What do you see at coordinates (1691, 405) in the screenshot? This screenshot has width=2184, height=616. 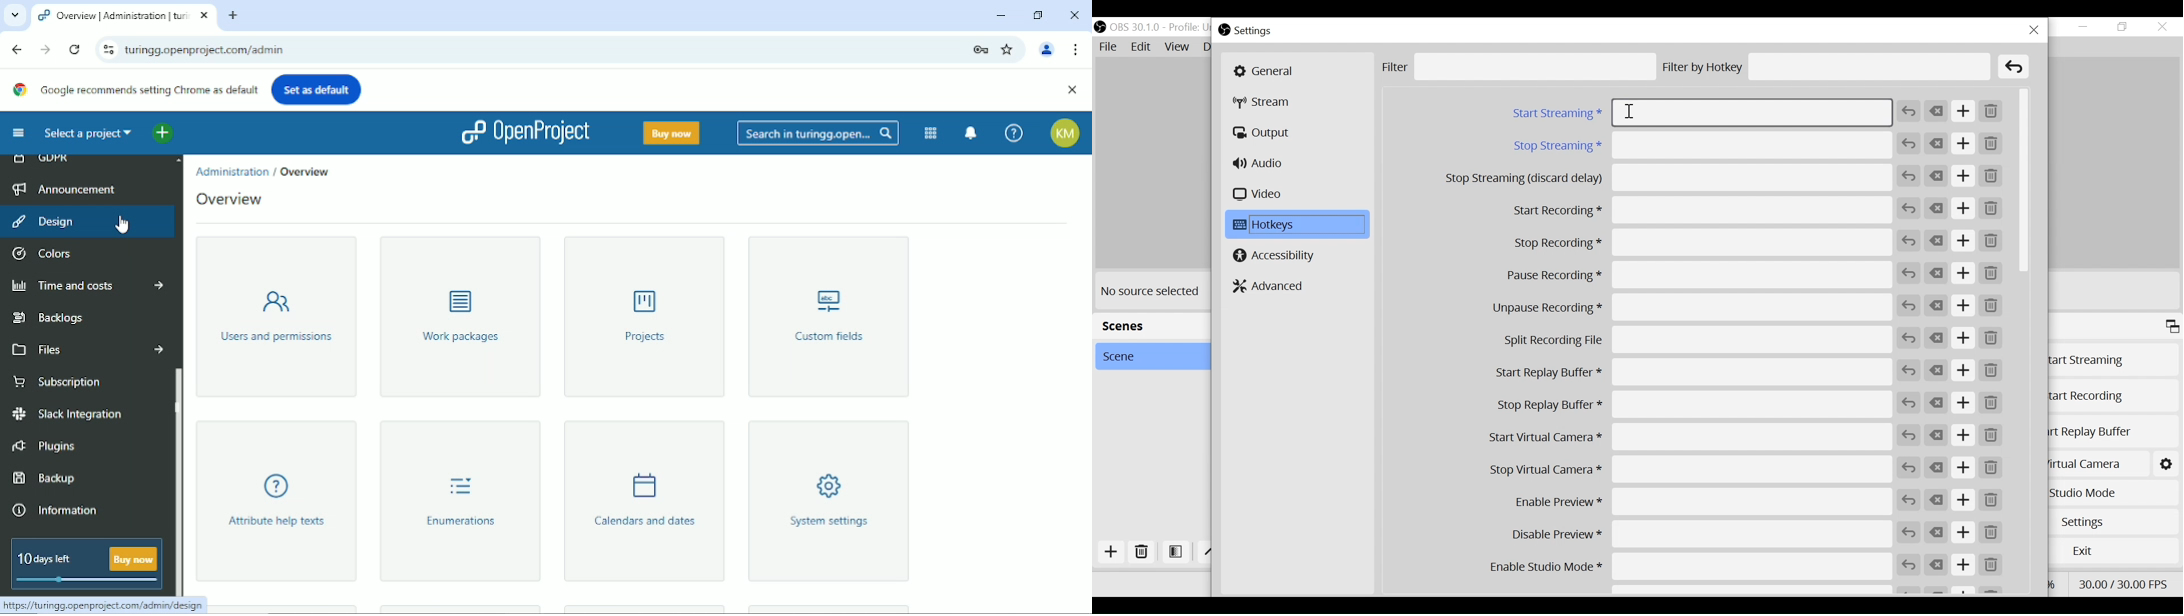 I see `Stop Replay Buffer` at bounding box center [1691, 405].